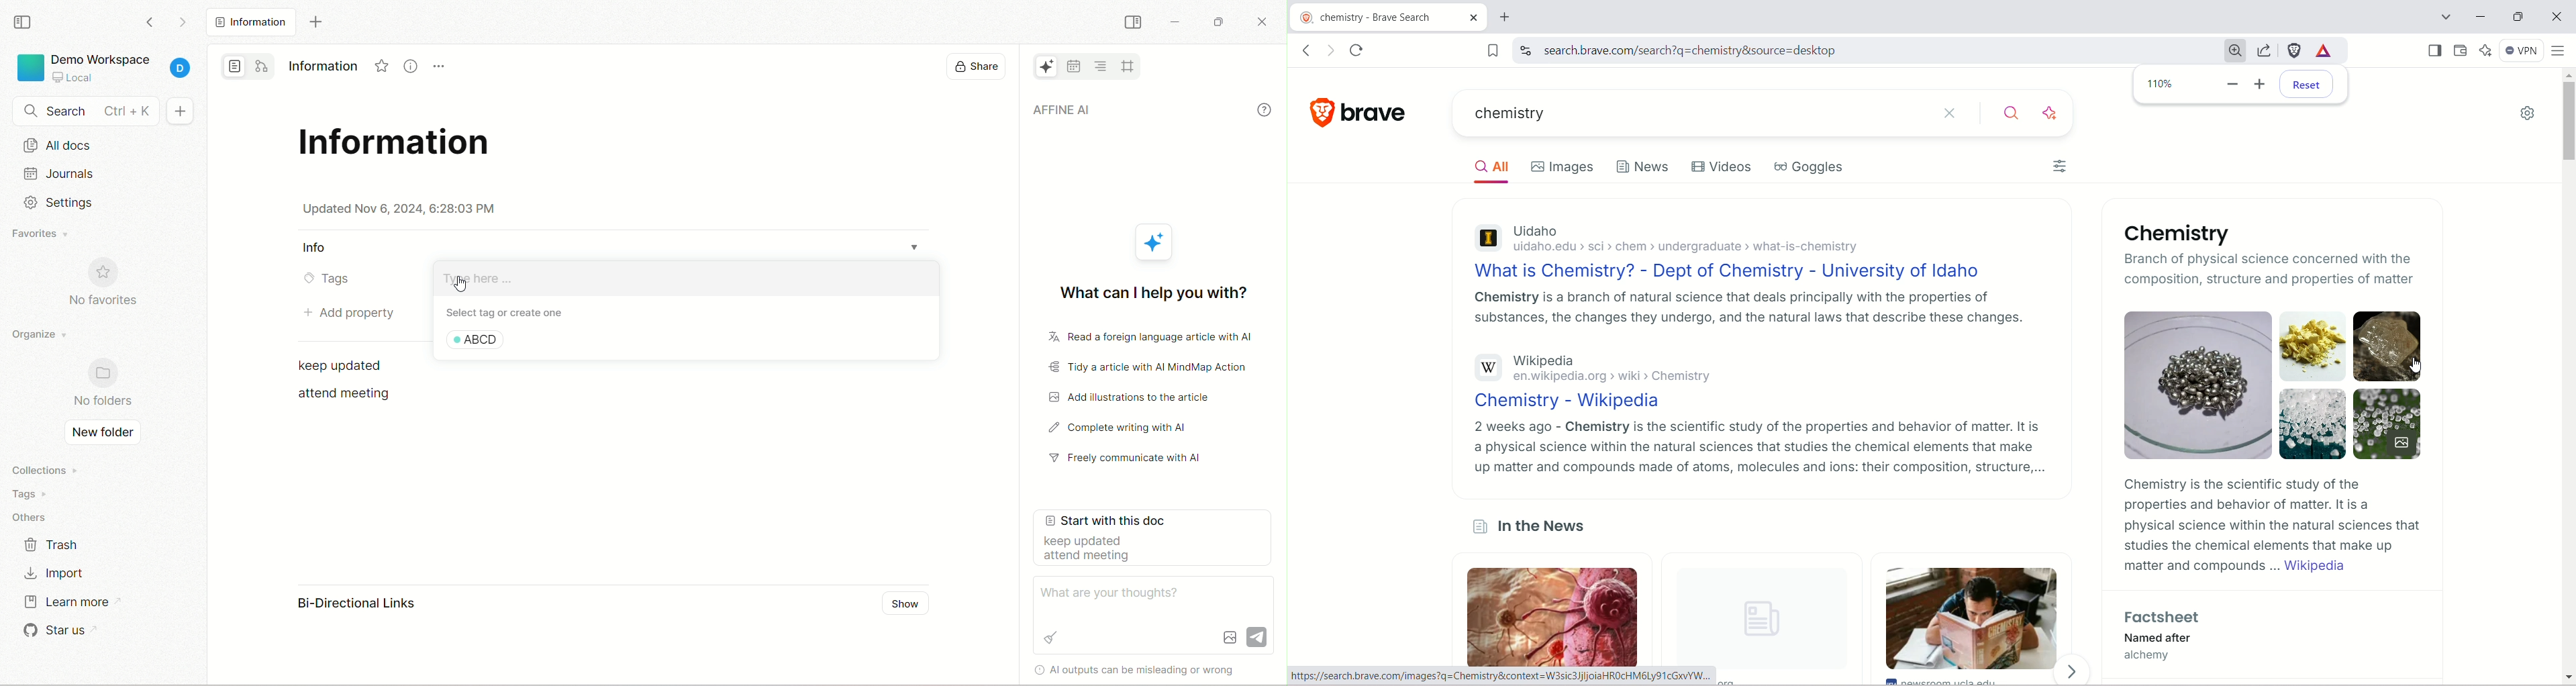 The image size is (2576, 700). I want to click on calender, so click(1073, 66).